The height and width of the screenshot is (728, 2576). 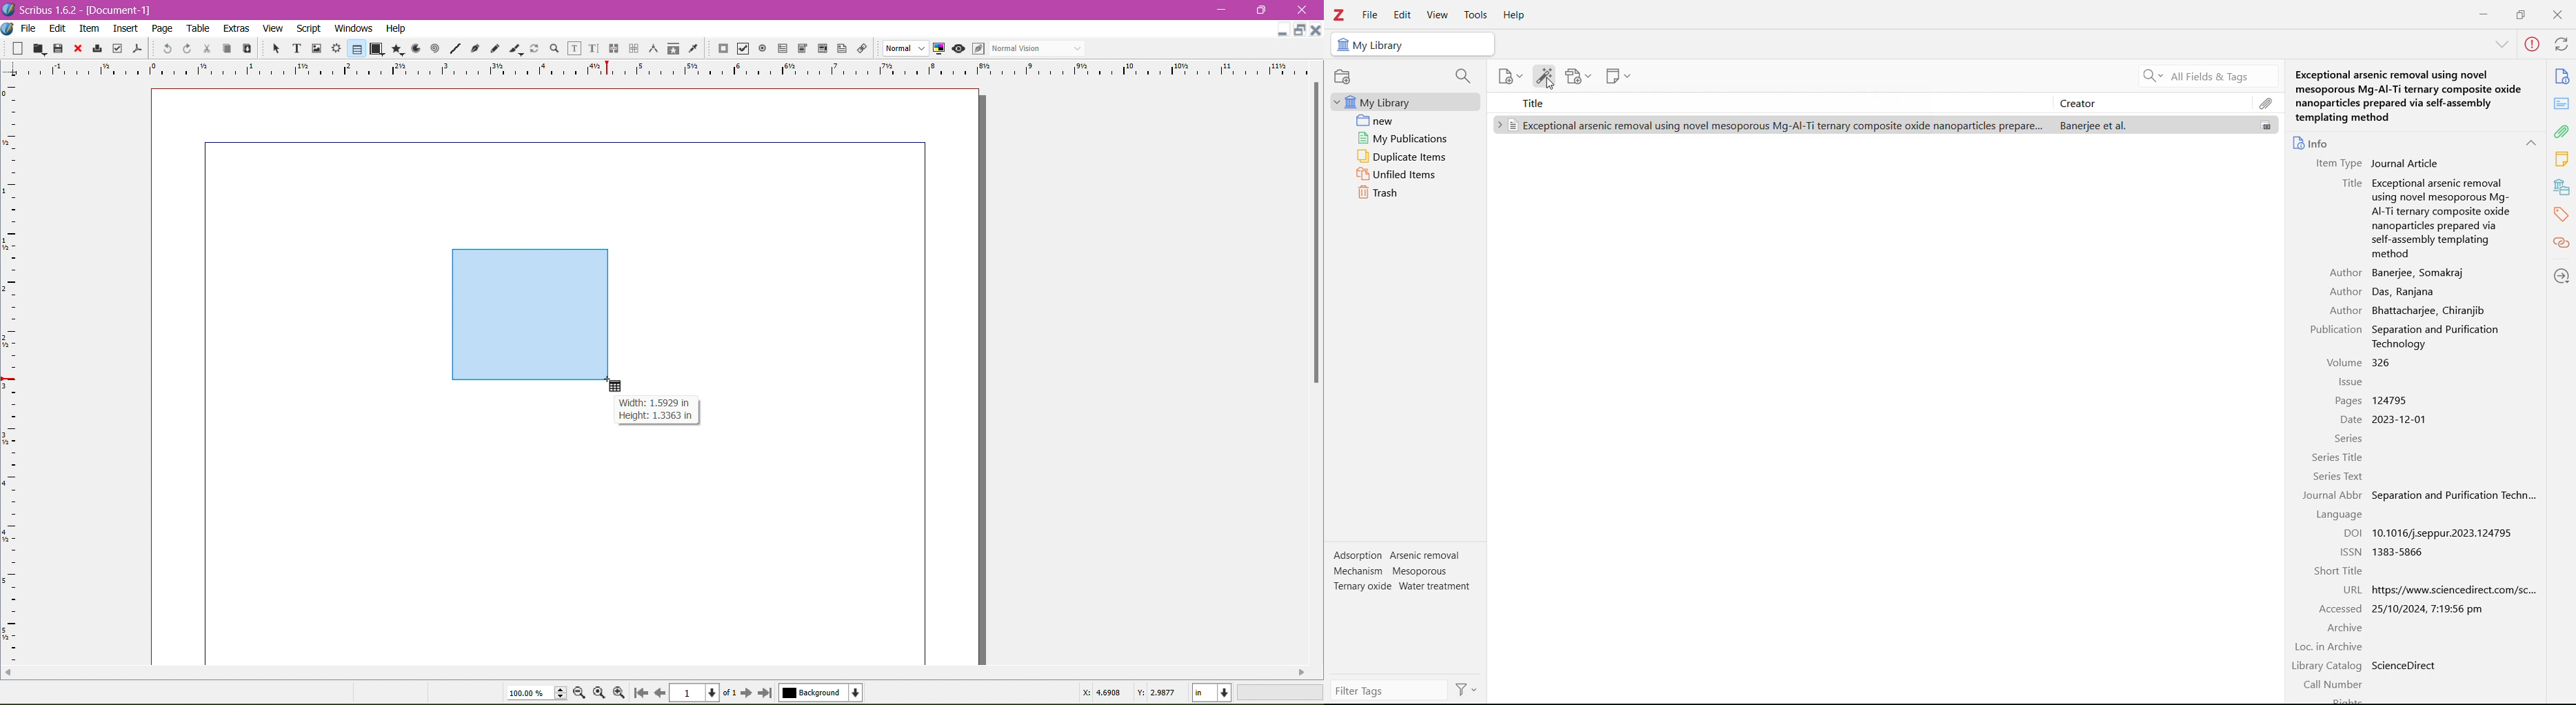 I want to click on U R L, so click(x=2353, y=589).